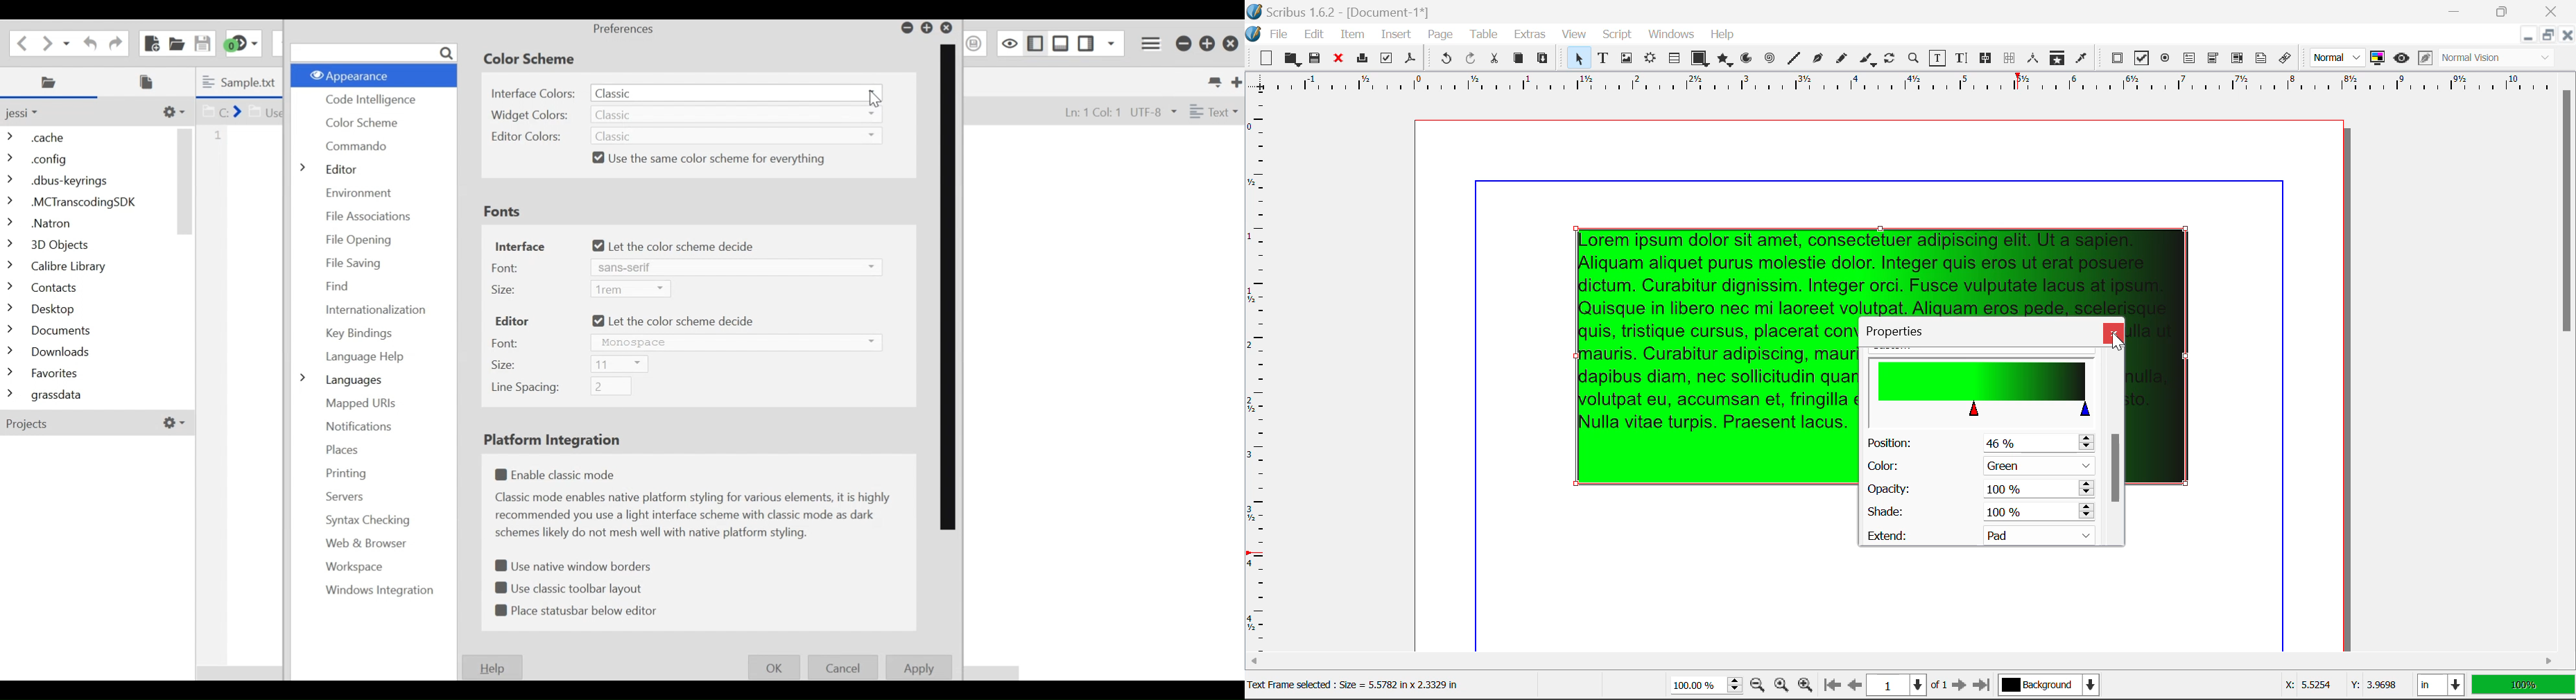 The height and width of the screenshot is (700, 2576). I want to click on Last Page, so click(1985, 688).